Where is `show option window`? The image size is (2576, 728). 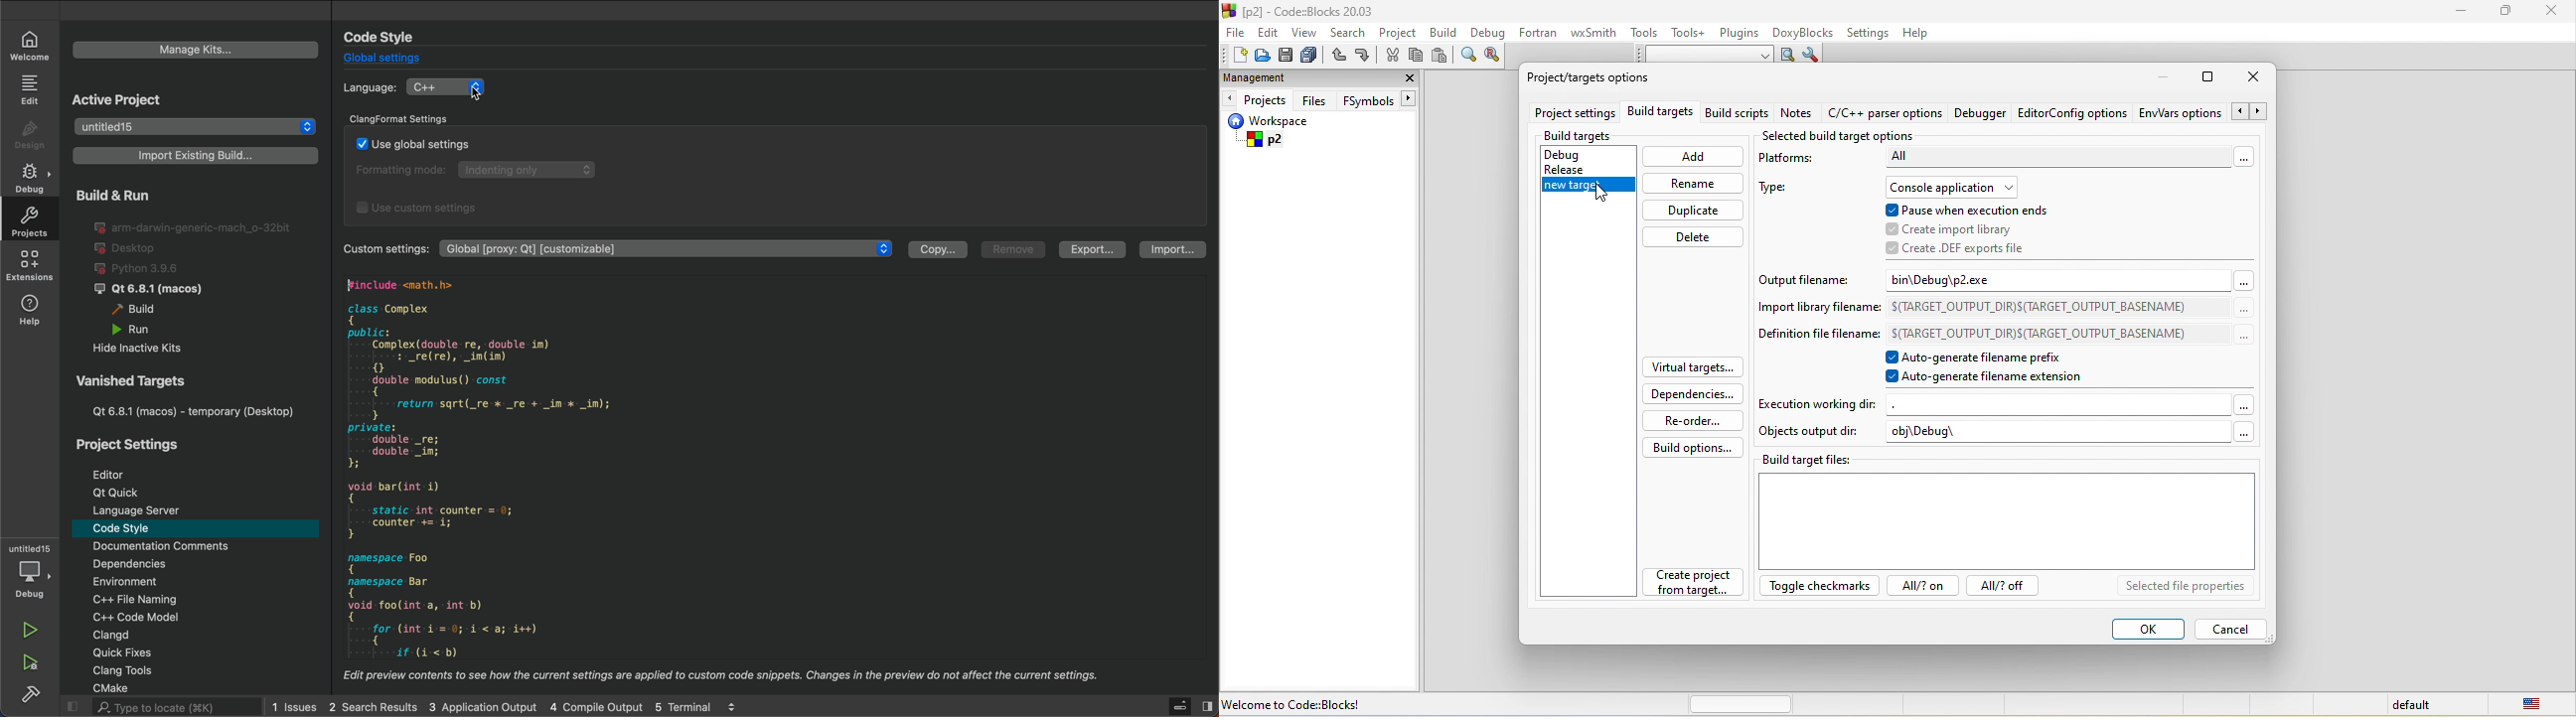 show option window is located at coordinates (1813, 55).